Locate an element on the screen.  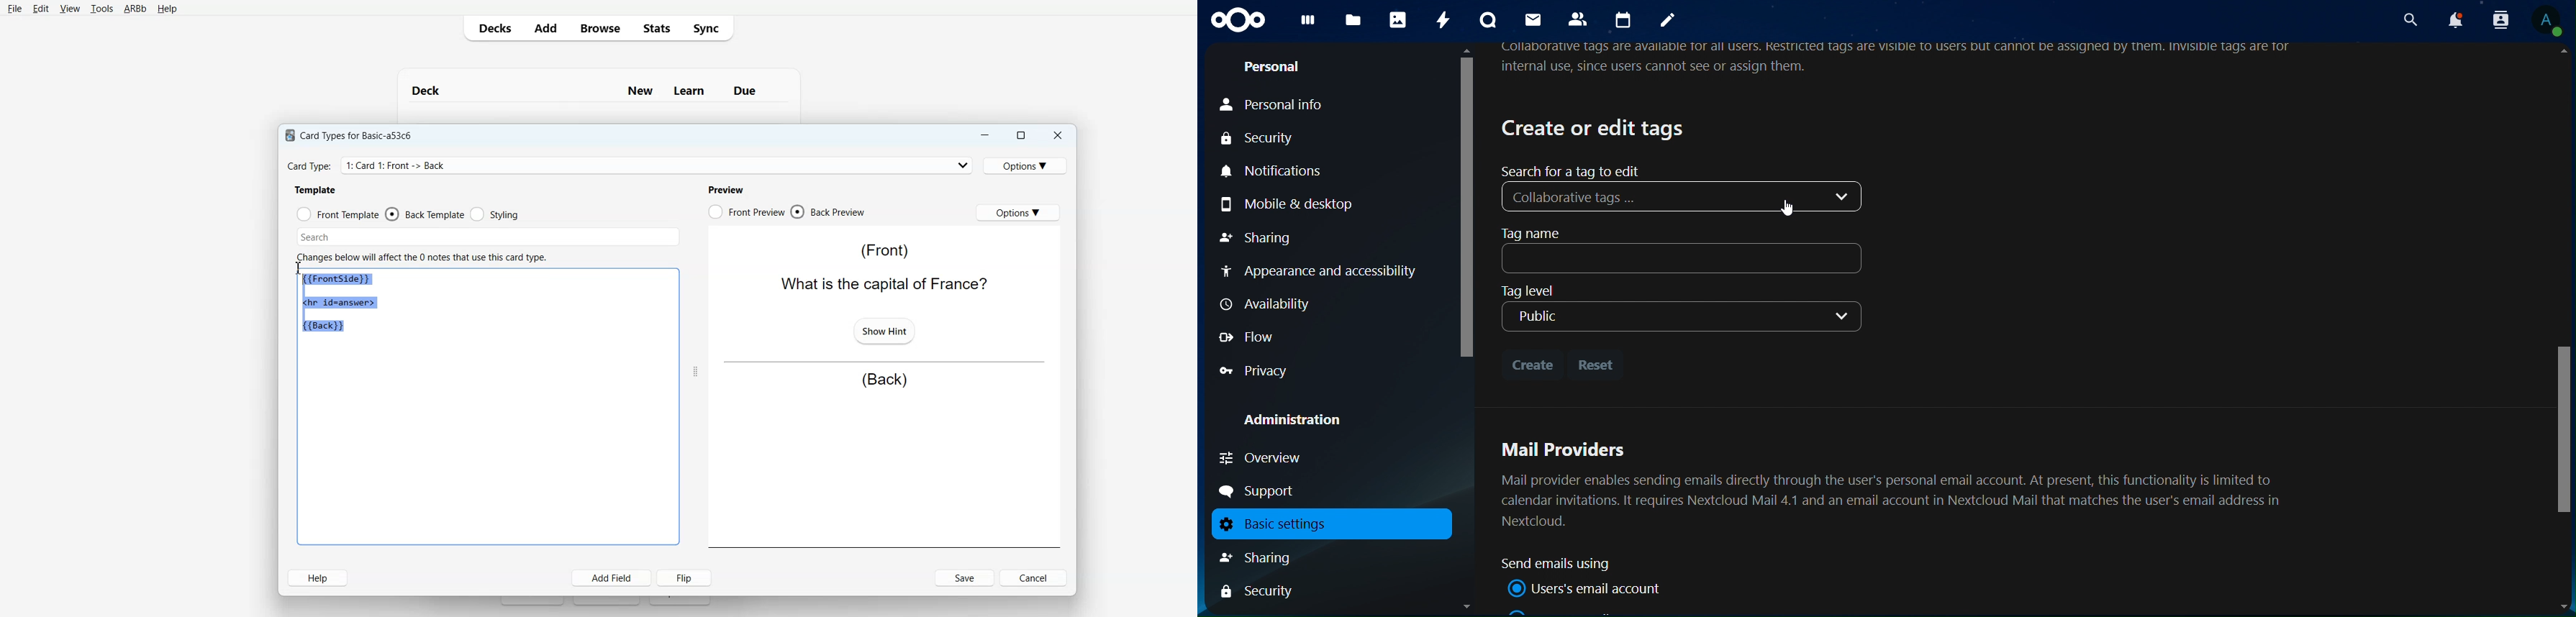
administration is located at coordinates (1303, 421).